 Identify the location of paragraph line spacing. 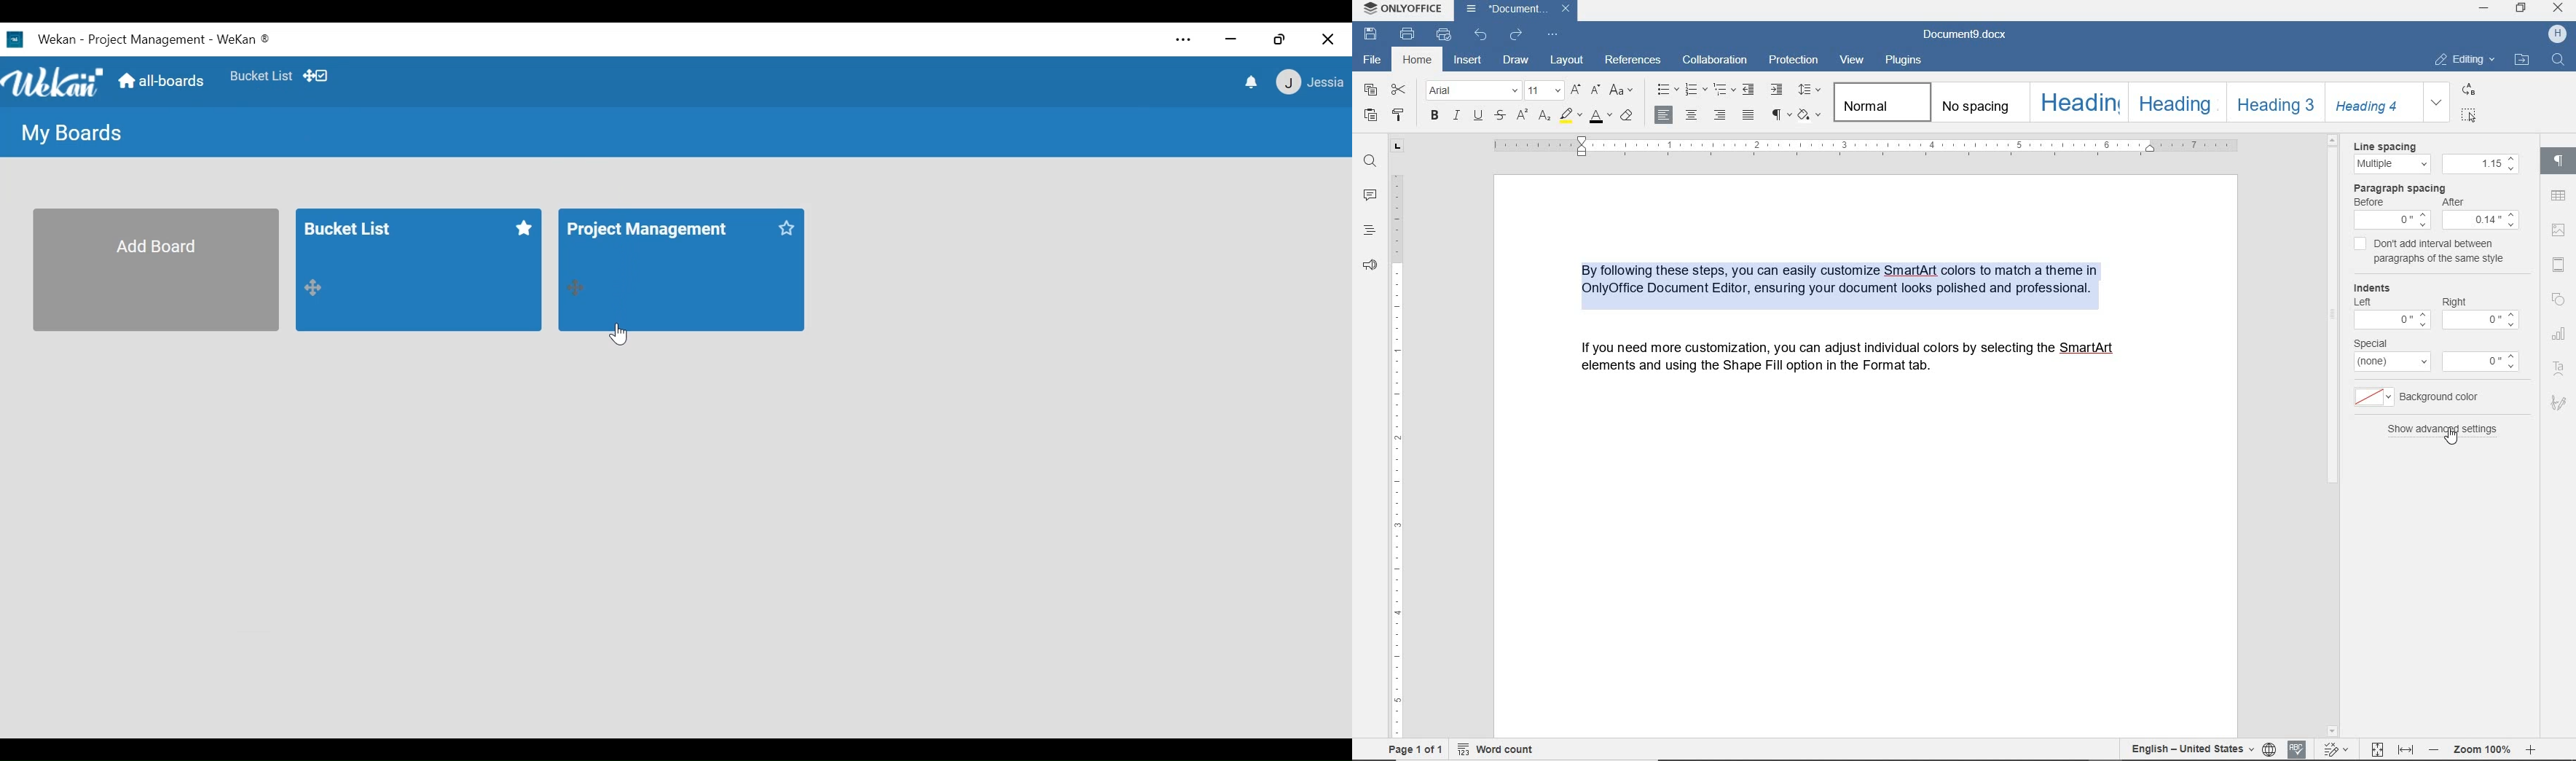
(1809, 90).